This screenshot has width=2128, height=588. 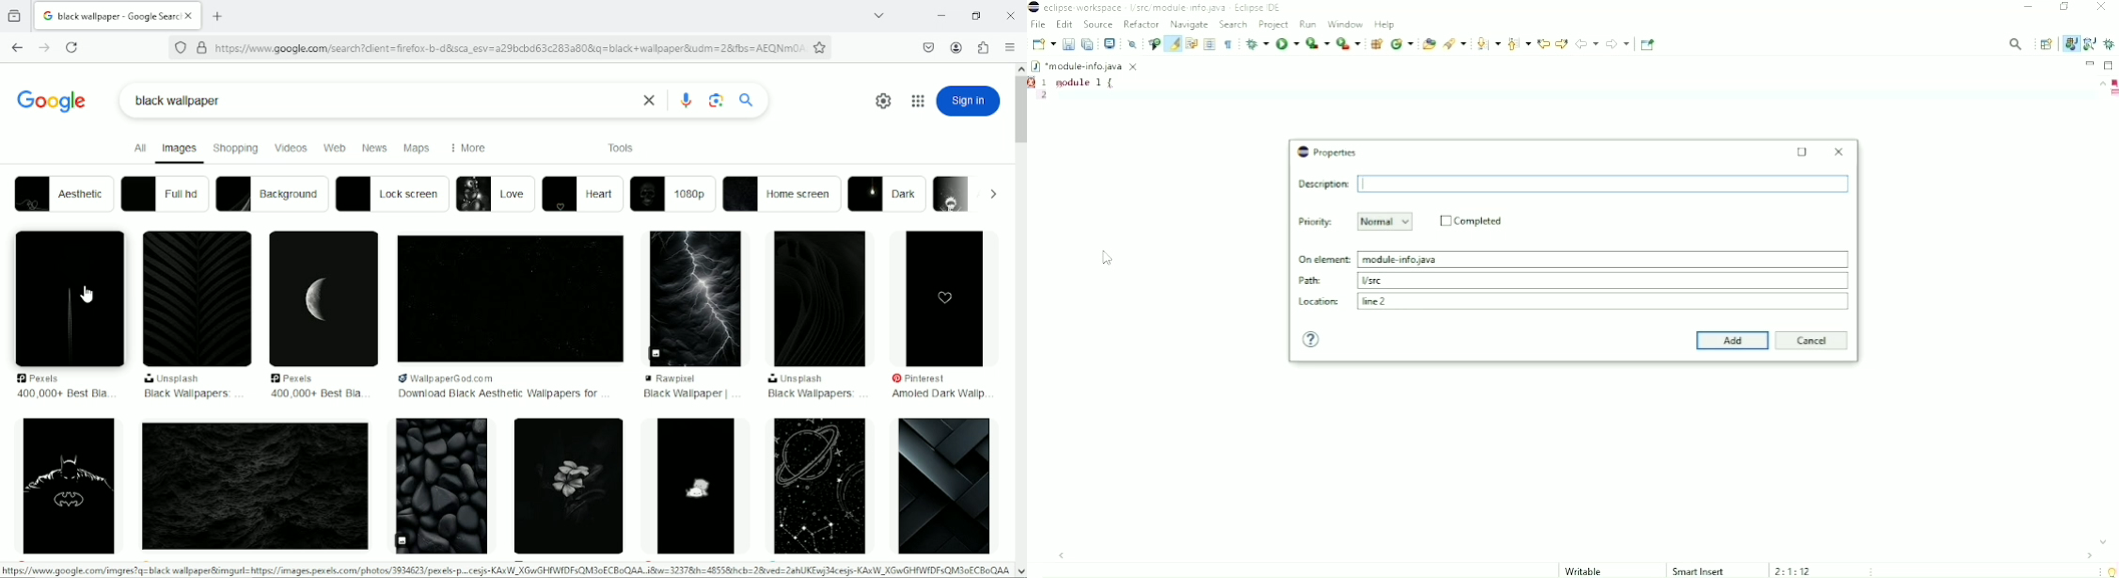 I want to click on black wallpapers, so click(x=188, y=394).